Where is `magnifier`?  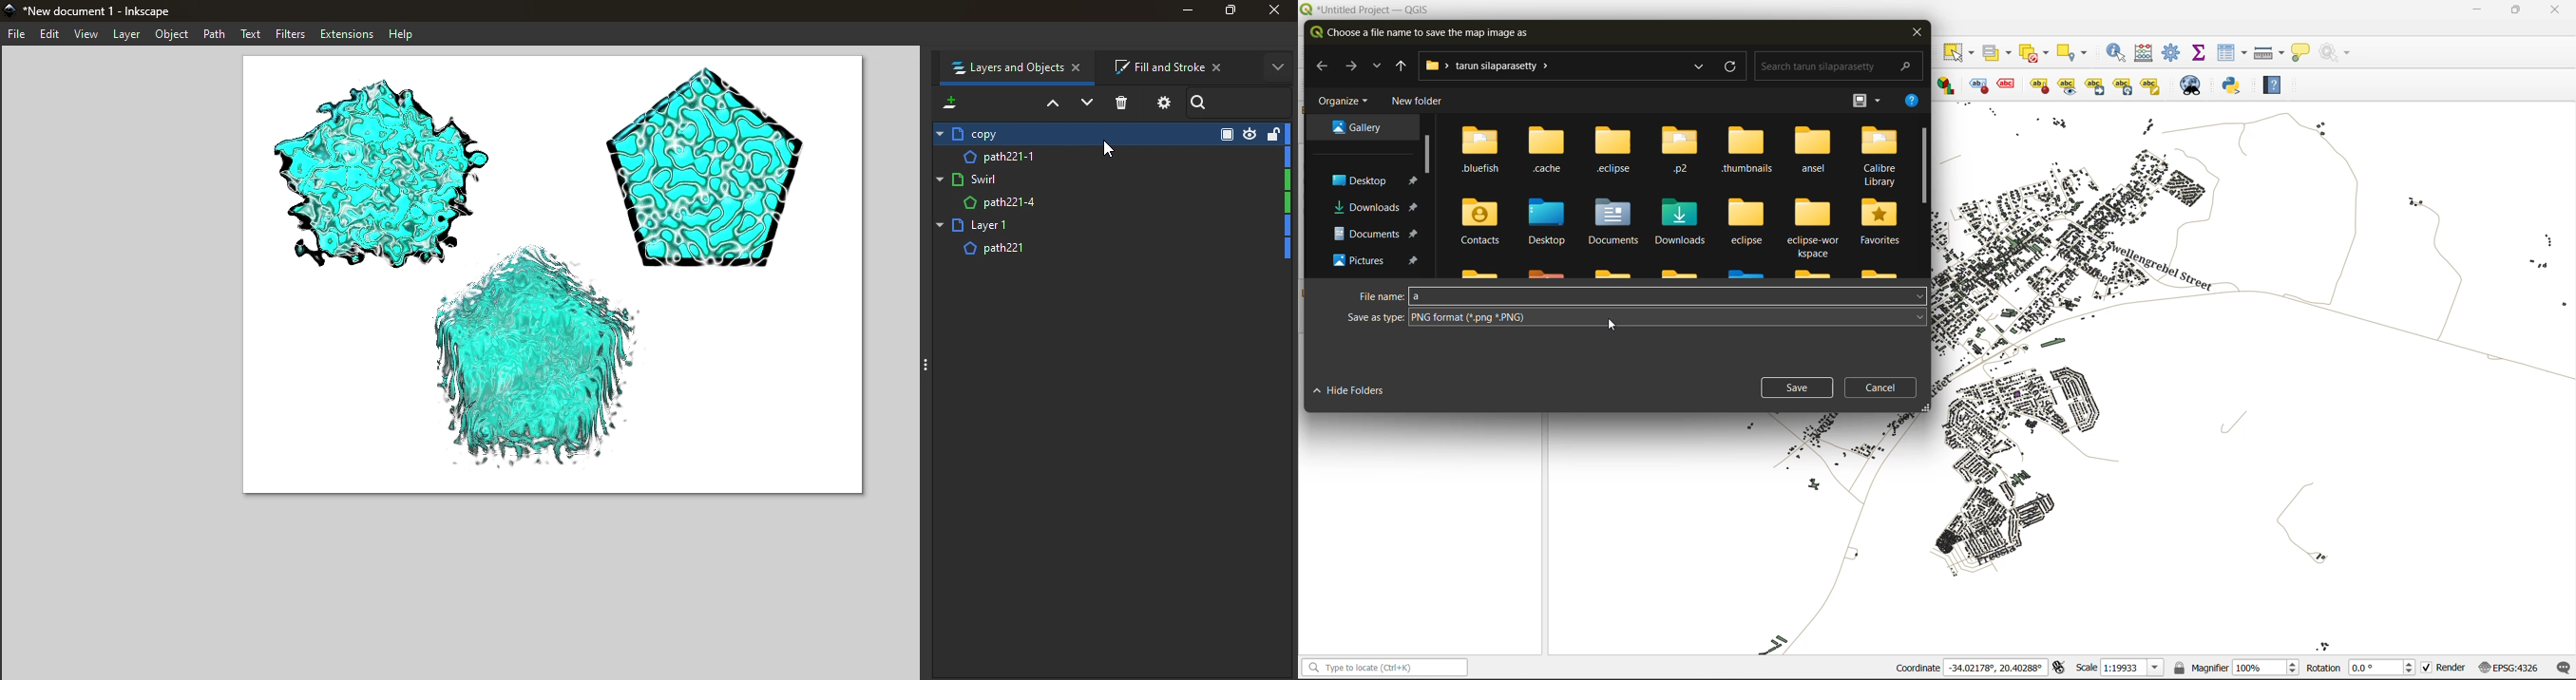 magnifier is located at coordinates (2236, 666).